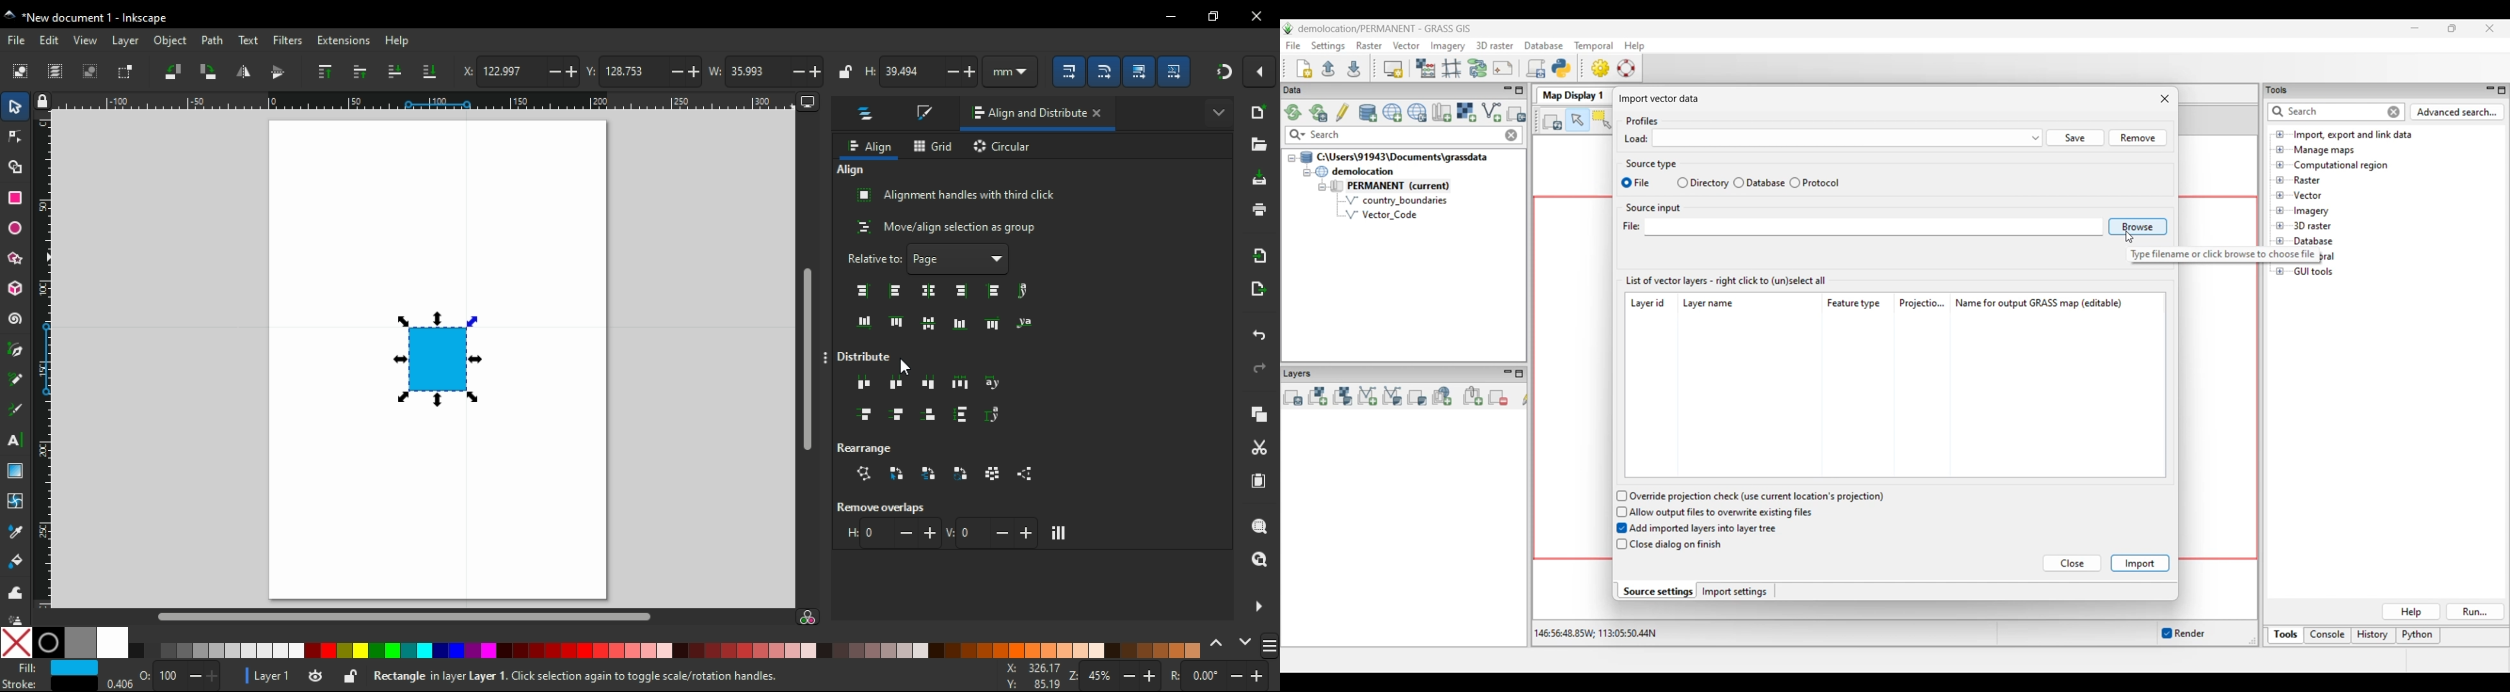  I want to click on edit, so click(52, 40).